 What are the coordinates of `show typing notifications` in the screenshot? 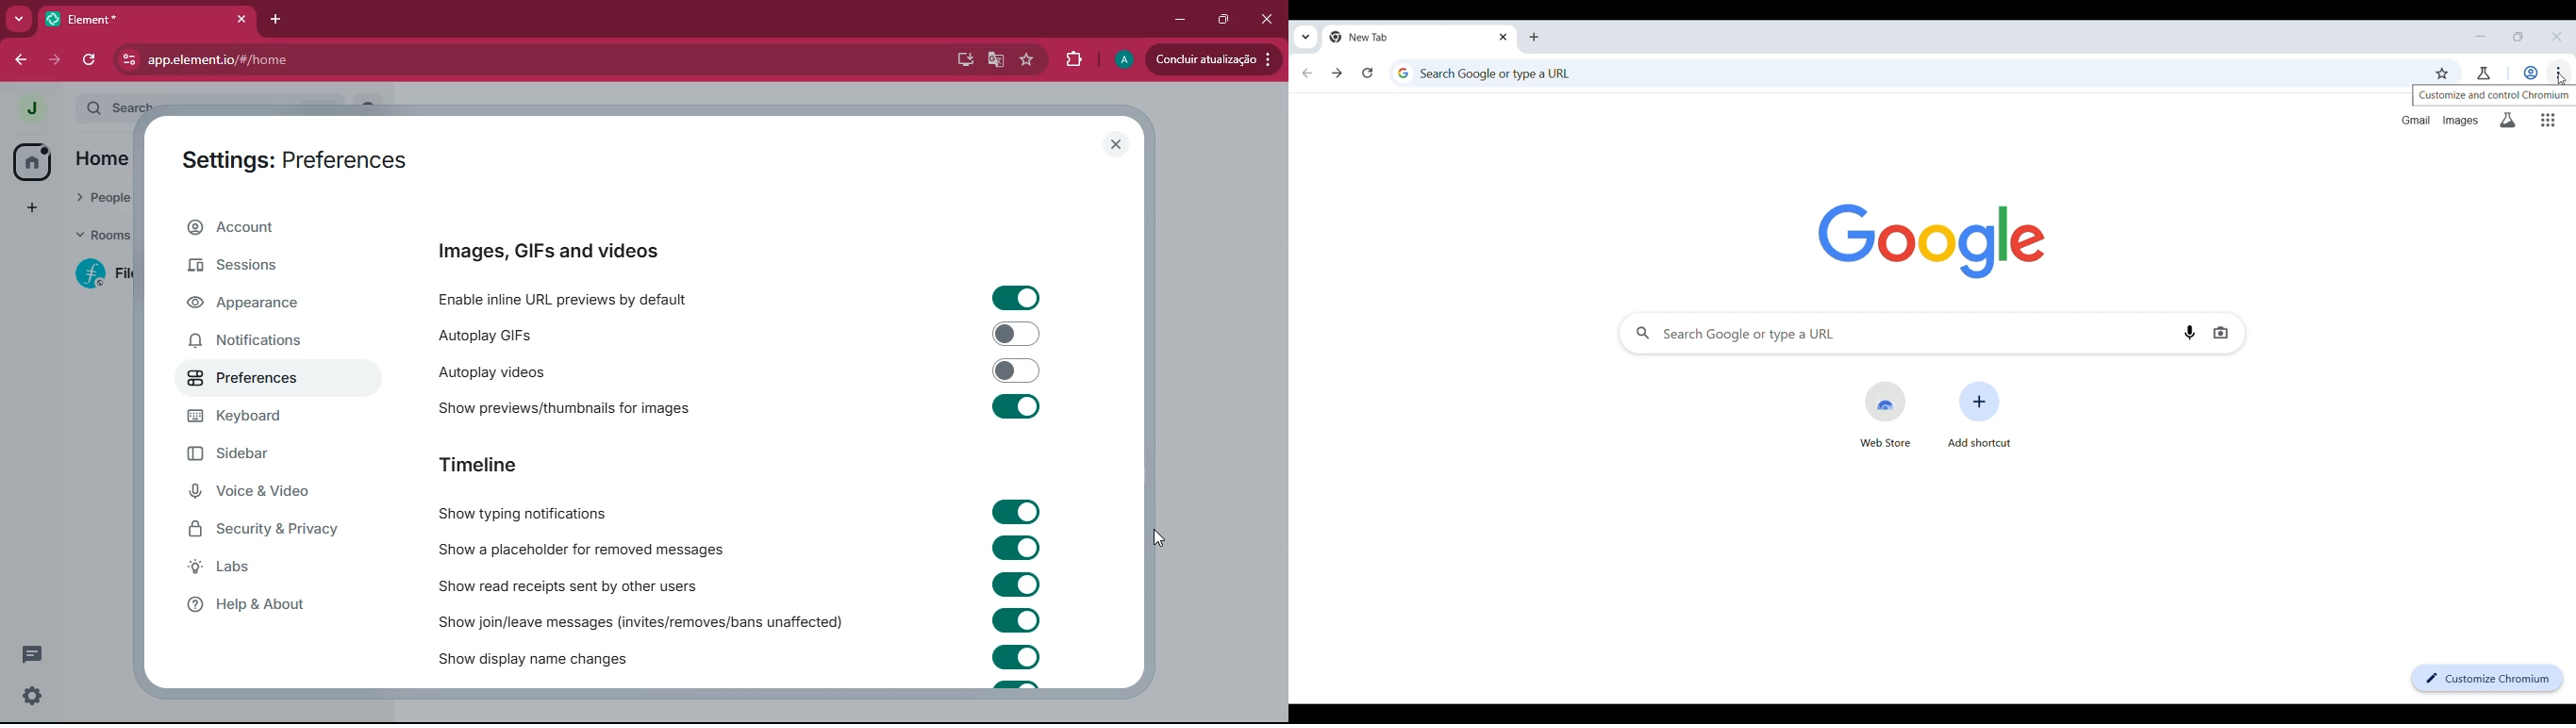 It's located at (521, 510).